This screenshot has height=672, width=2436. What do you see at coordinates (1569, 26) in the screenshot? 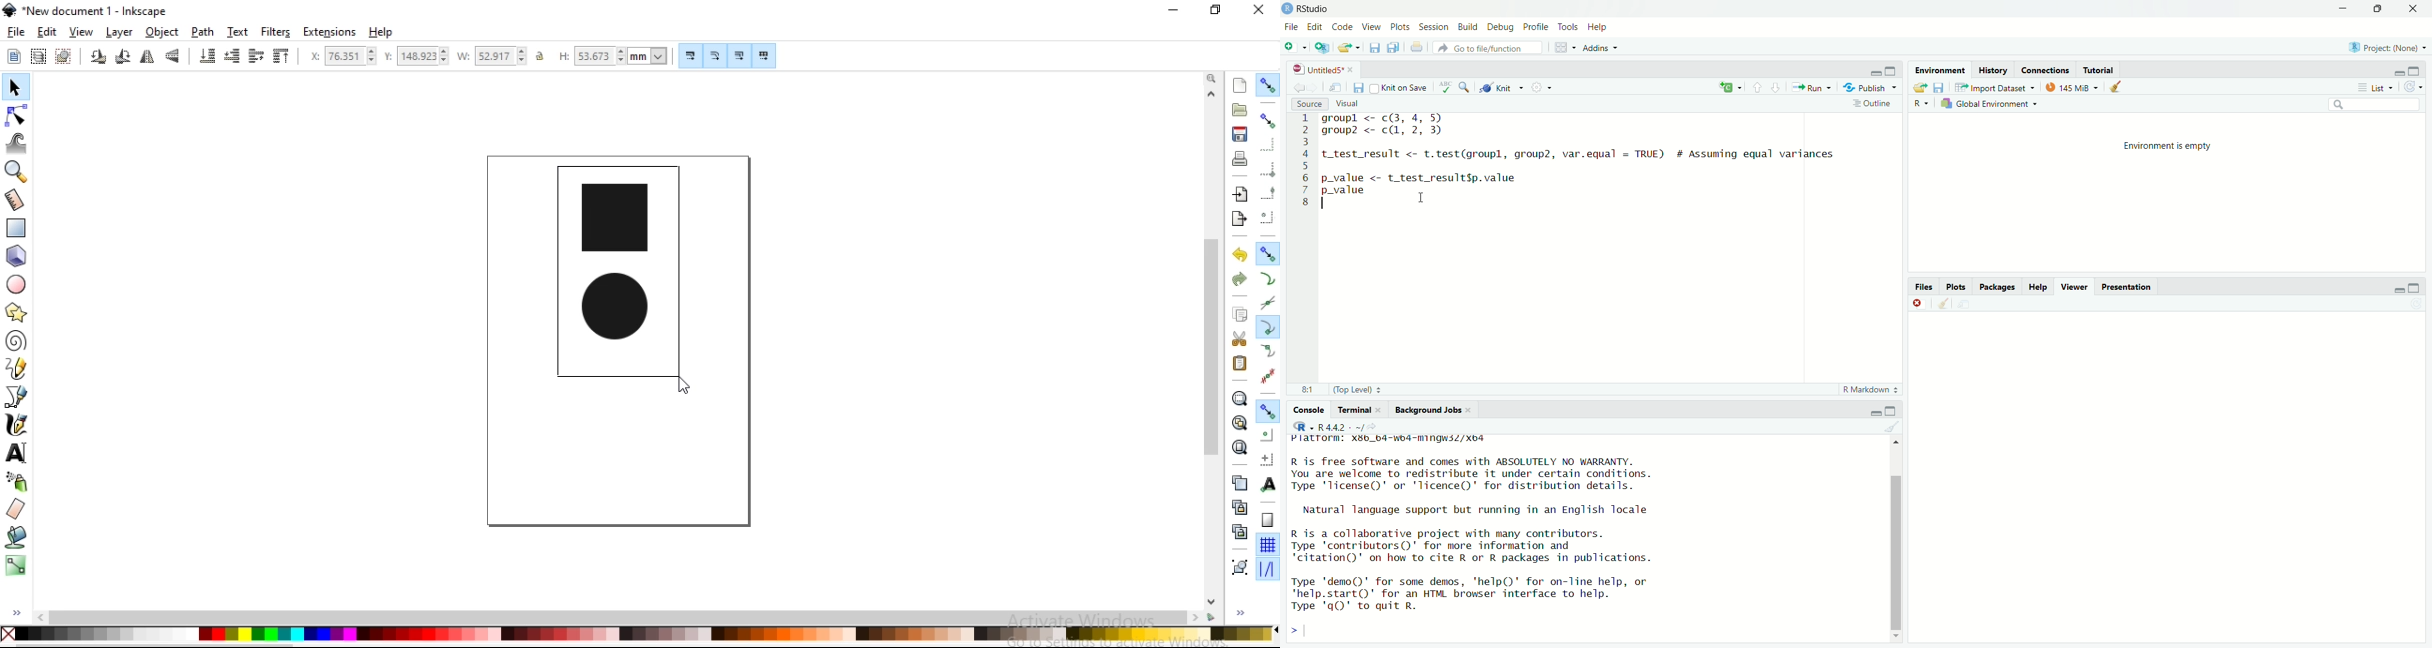
I see `Tools` at bounding box center [1569, 26].